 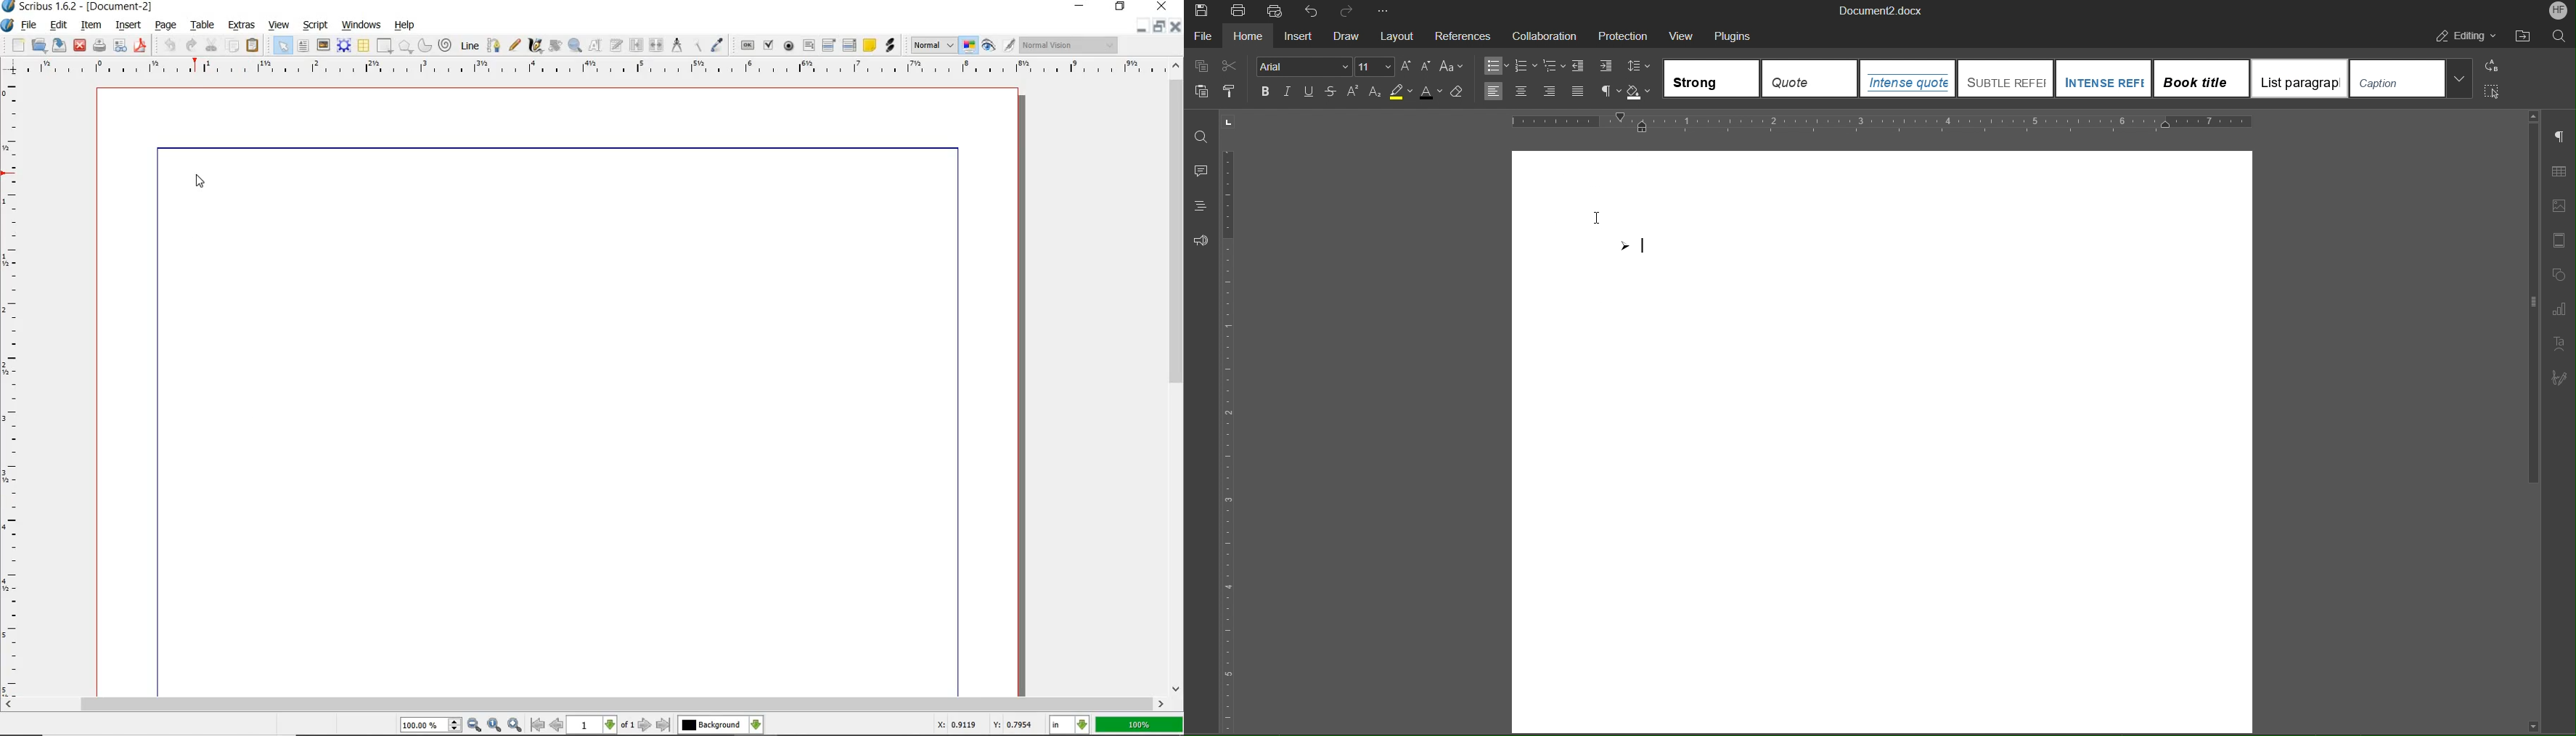 What do you see at coordinates (1277, 13) in the screenshot?
I see `Quick Print` at bounding box center [1277, 13].